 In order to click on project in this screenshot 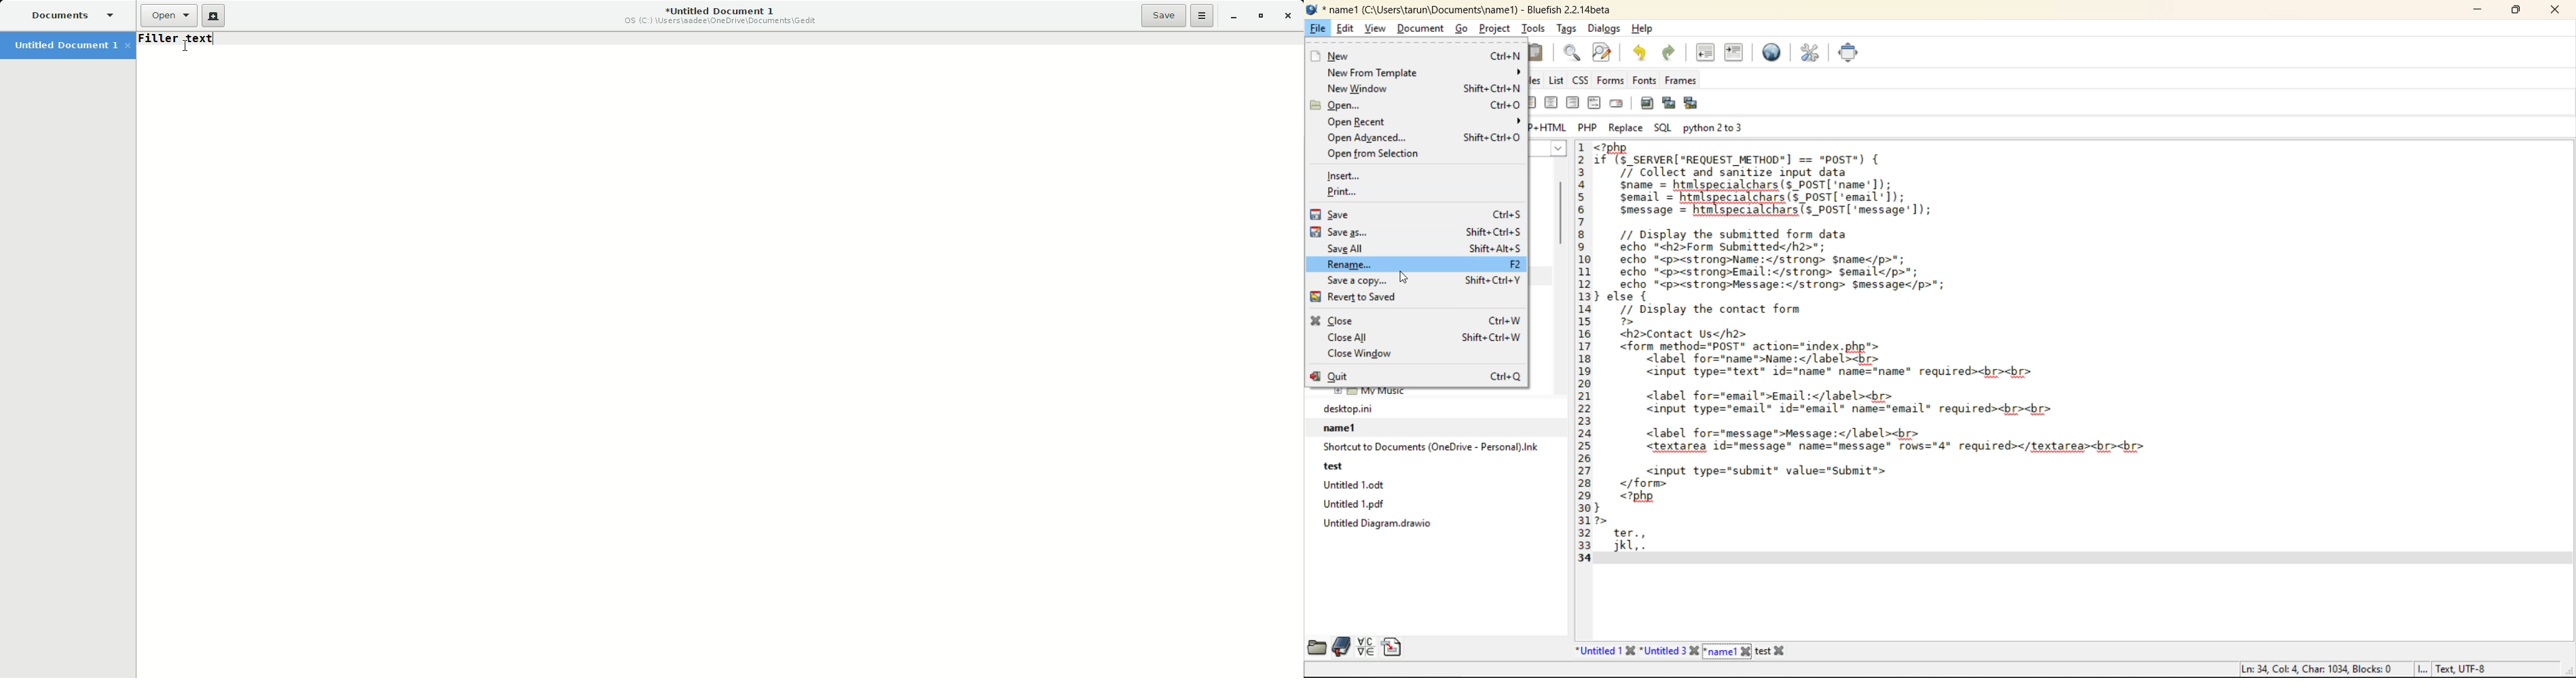, I will do `click(1495, 29)`.